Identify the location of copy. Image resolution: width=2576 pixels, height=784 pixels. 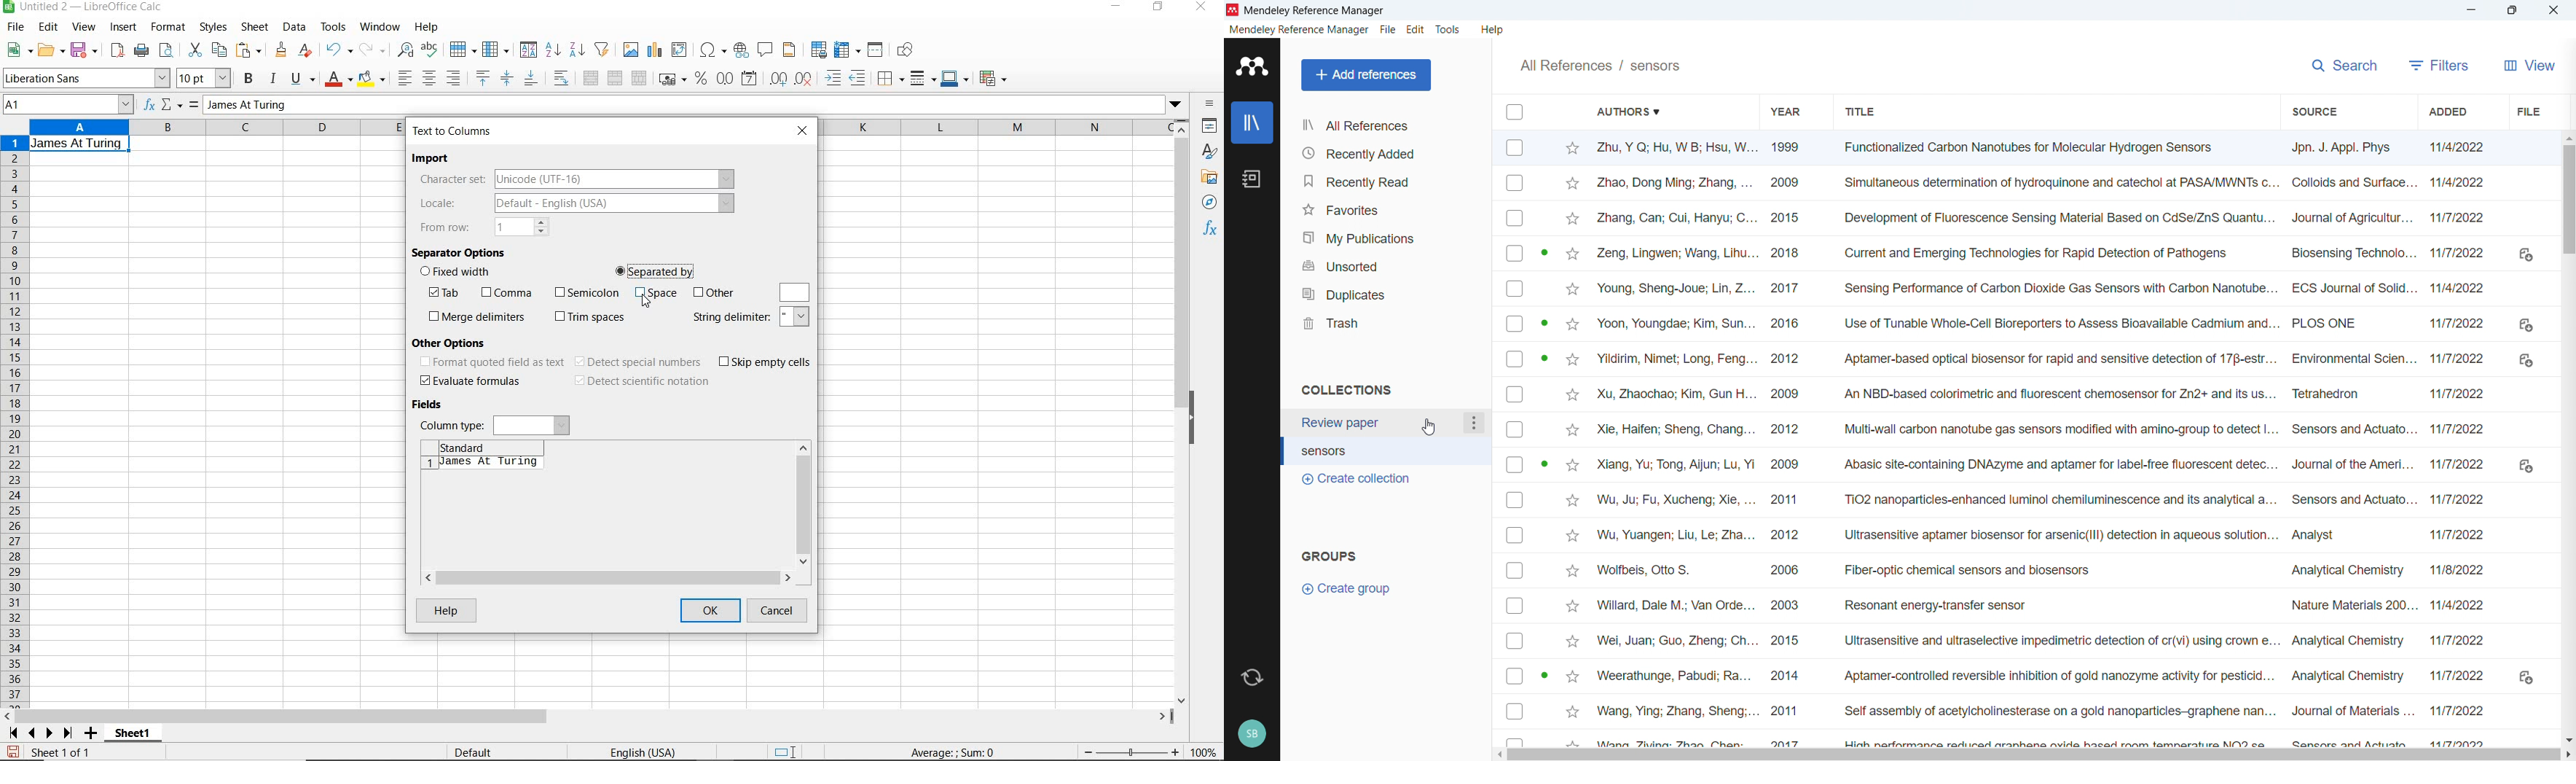
(219, 50).